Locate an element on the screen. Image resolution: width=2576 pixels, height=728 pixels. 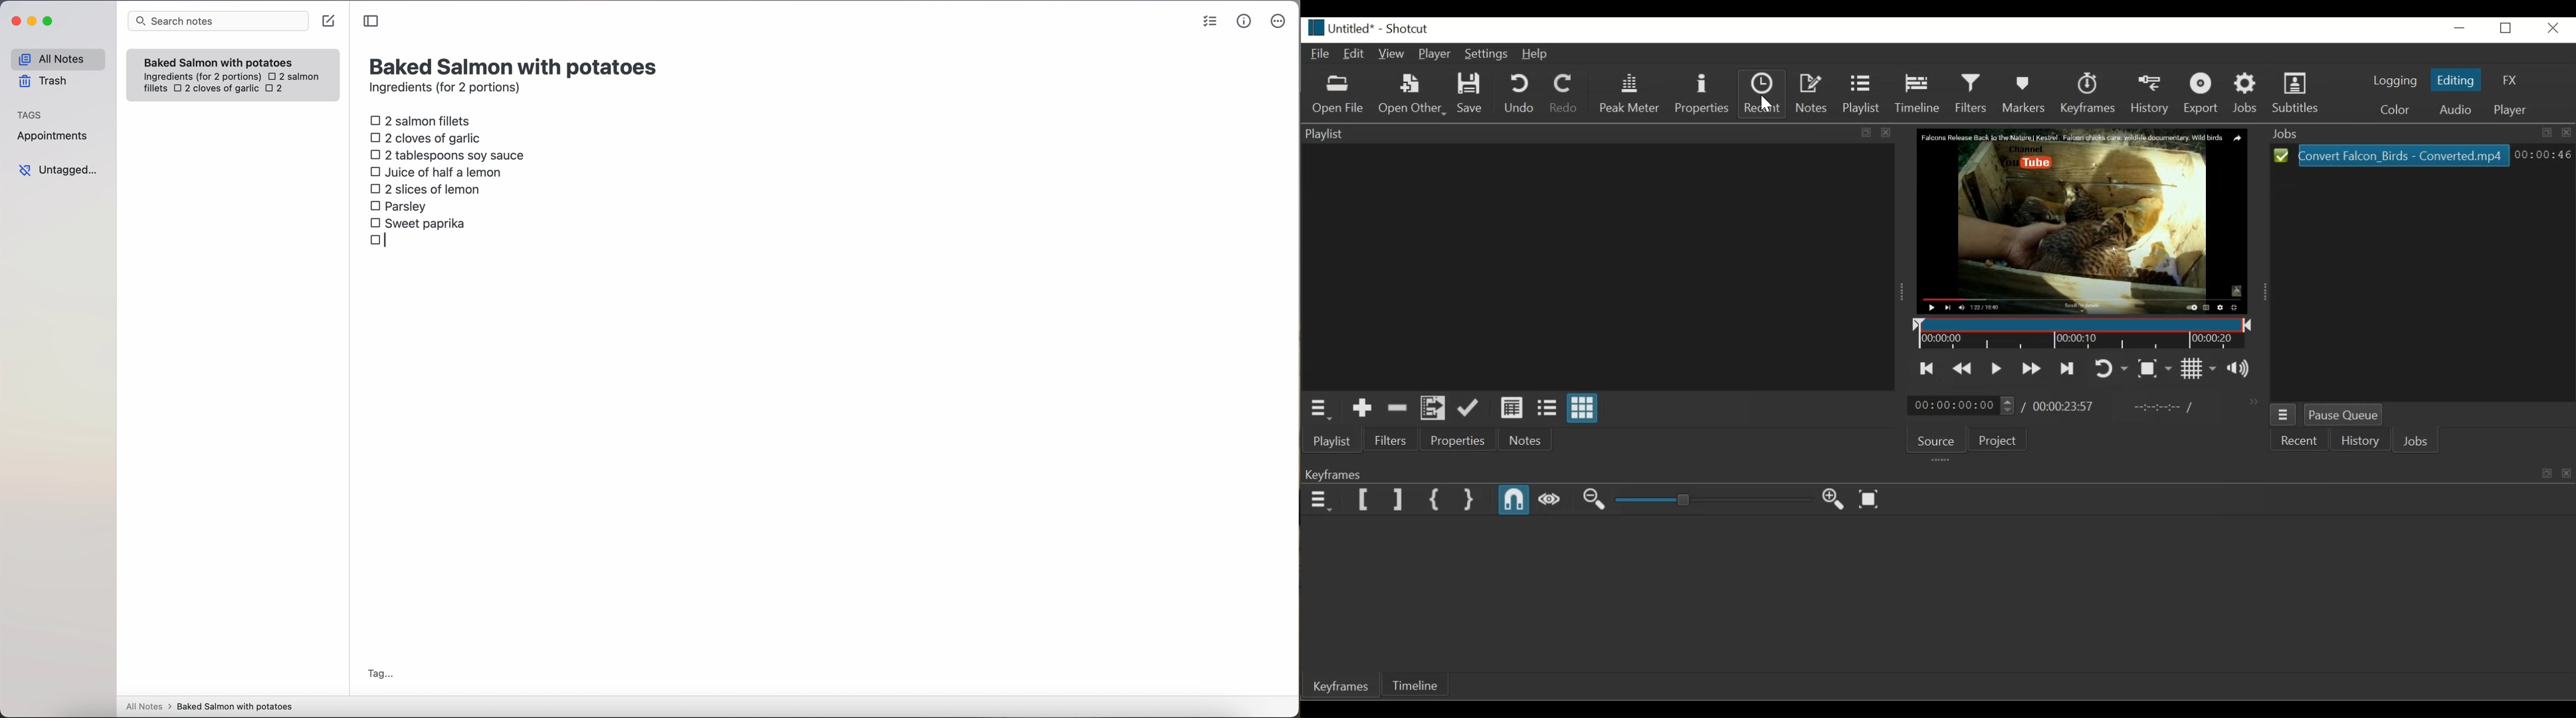
Play quickly forward is located at coordinates (2028, 368).